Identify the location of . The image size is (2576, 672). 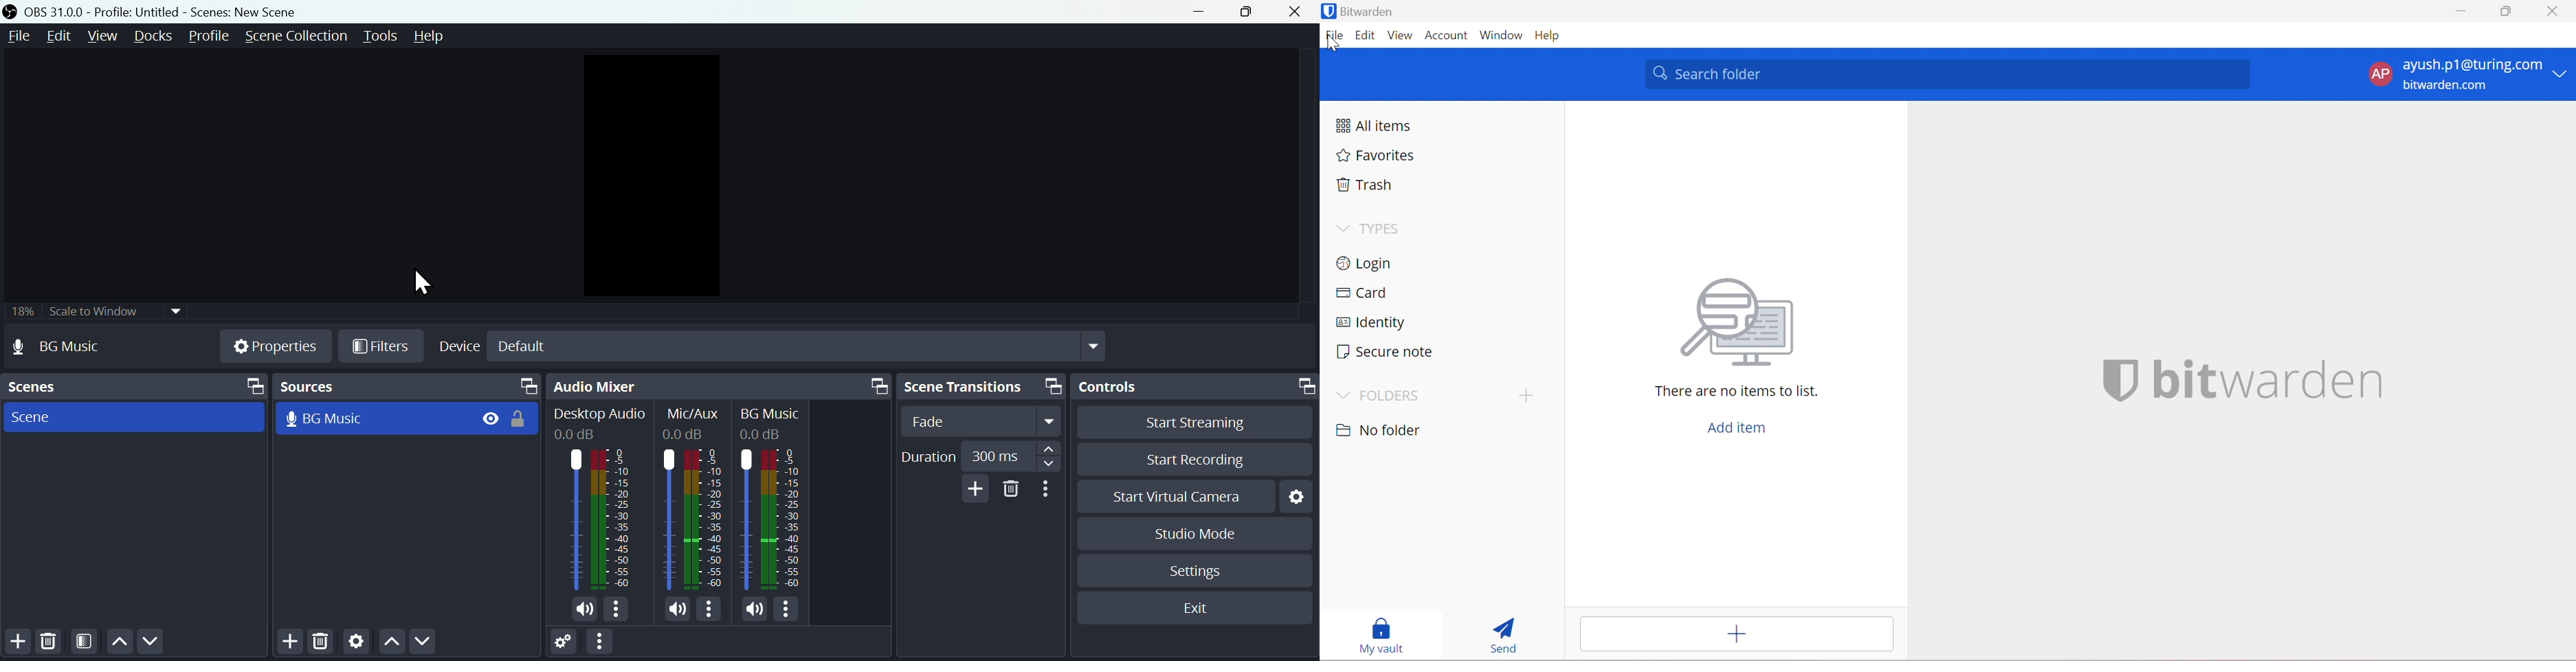
(768, 412).